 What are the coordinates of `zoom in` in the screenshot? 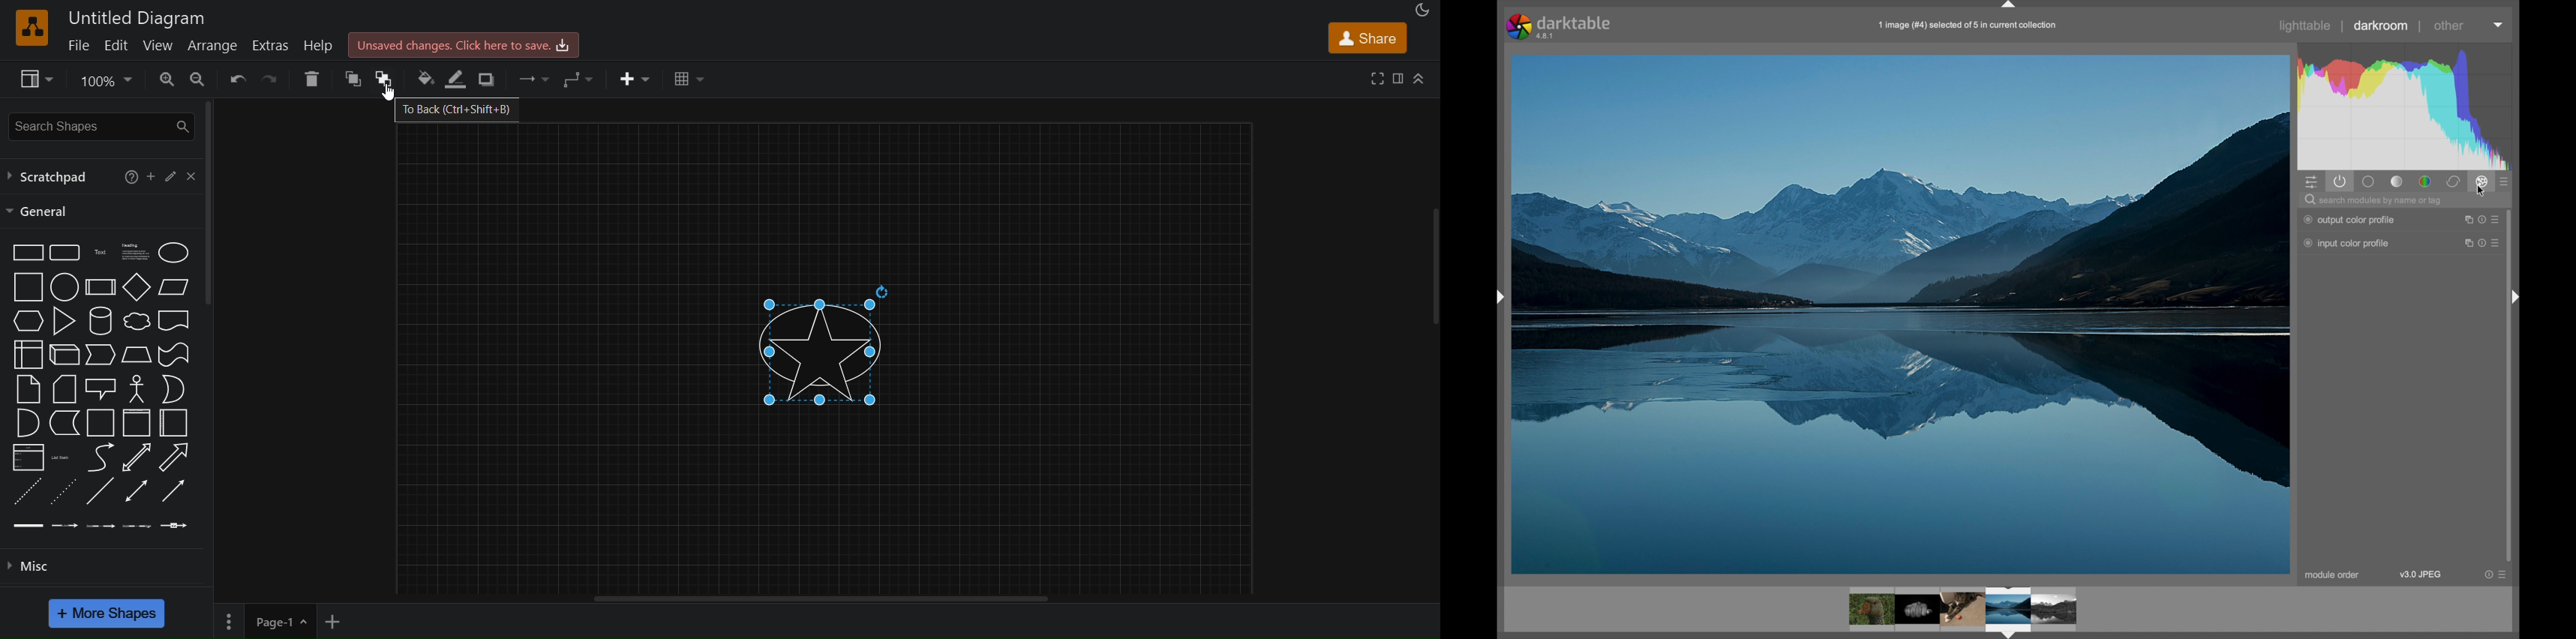 It's located at (165, 79).